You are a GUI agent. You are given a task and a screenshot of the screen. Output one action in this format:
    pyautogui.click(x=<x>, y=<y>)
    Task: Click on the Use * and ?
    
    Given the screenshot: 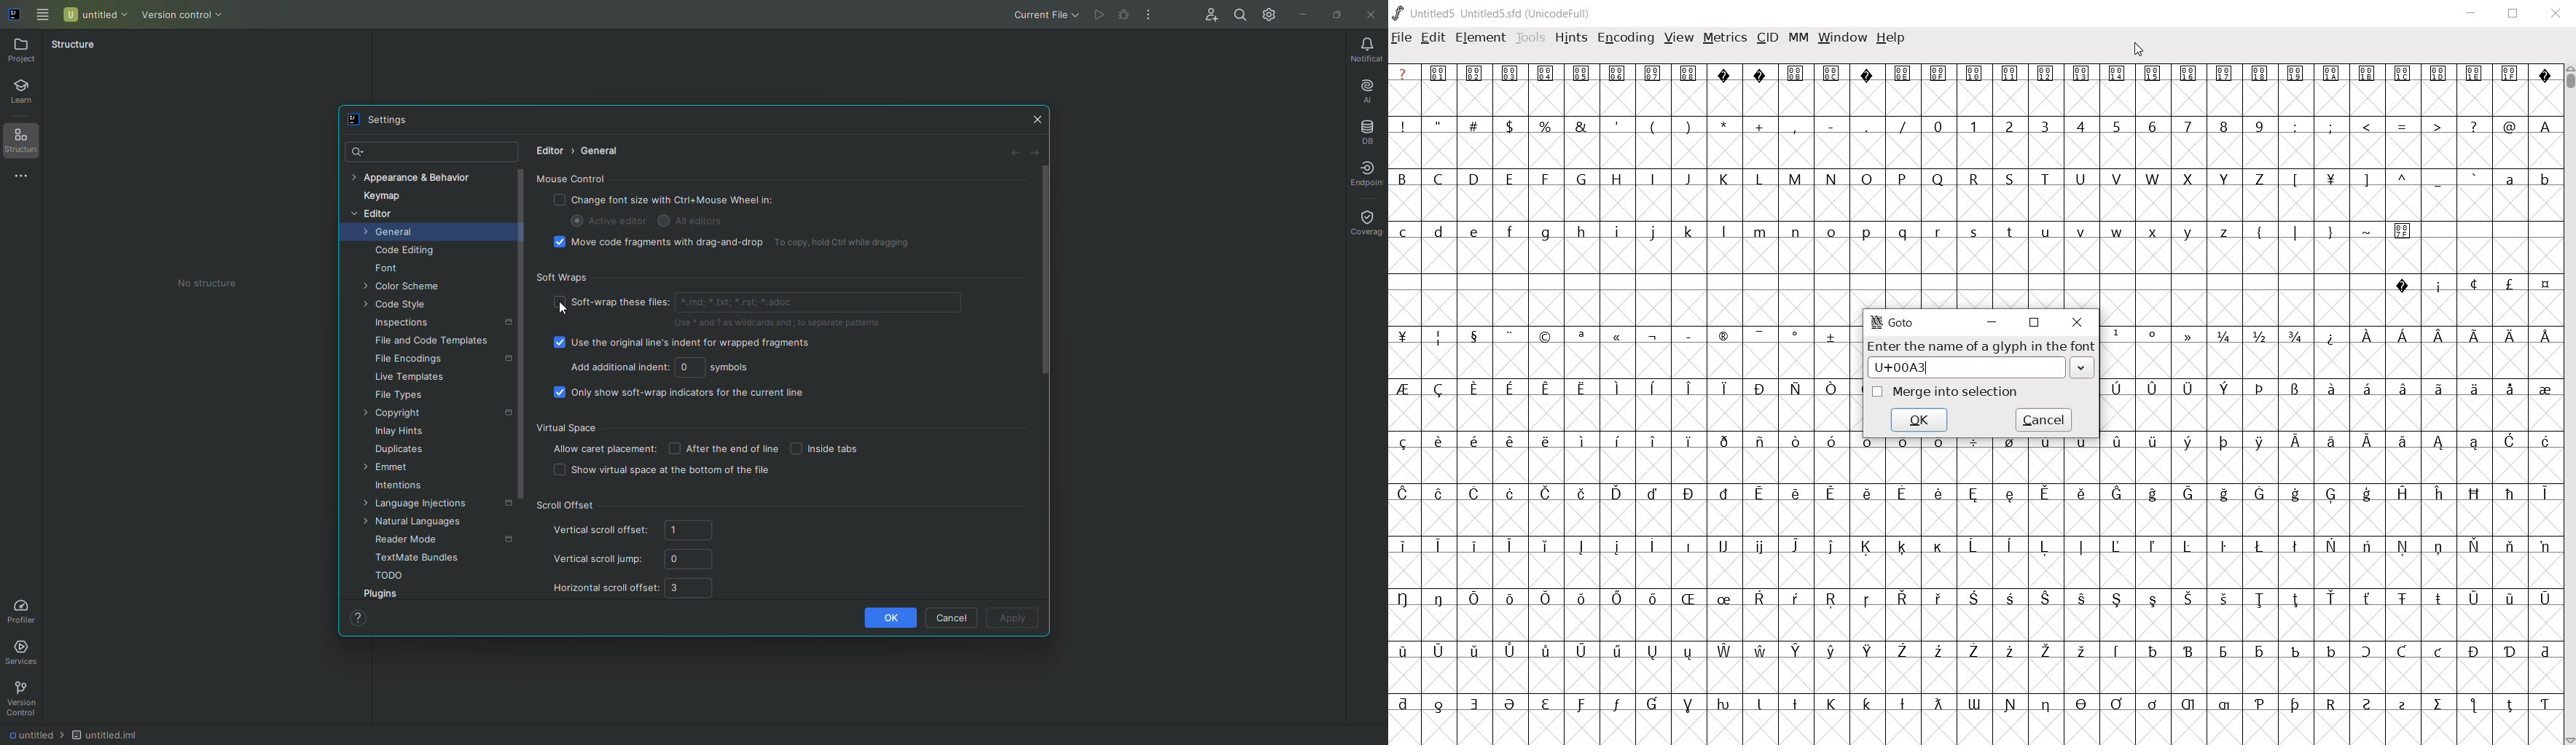 What is the action you would take?
    pyautogui.click(x=782, y=323)
    